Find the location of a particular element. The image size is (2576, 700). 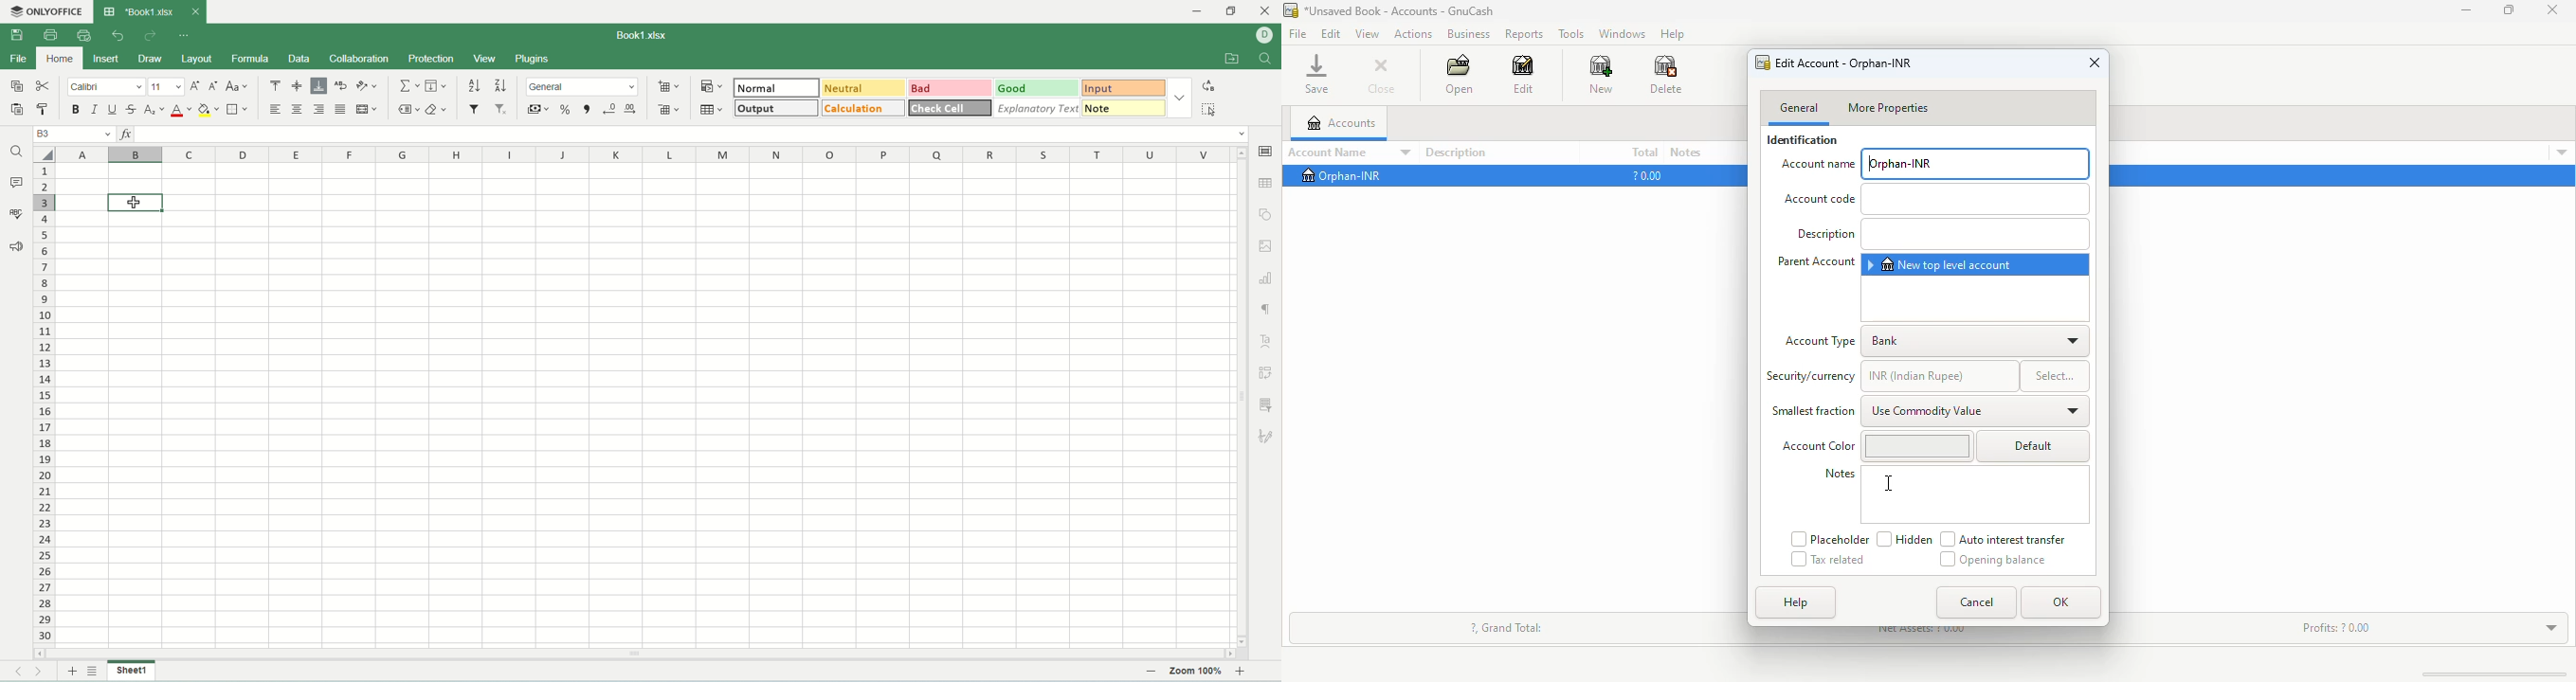

cutomize quick access is located at coordinates (186, 35).